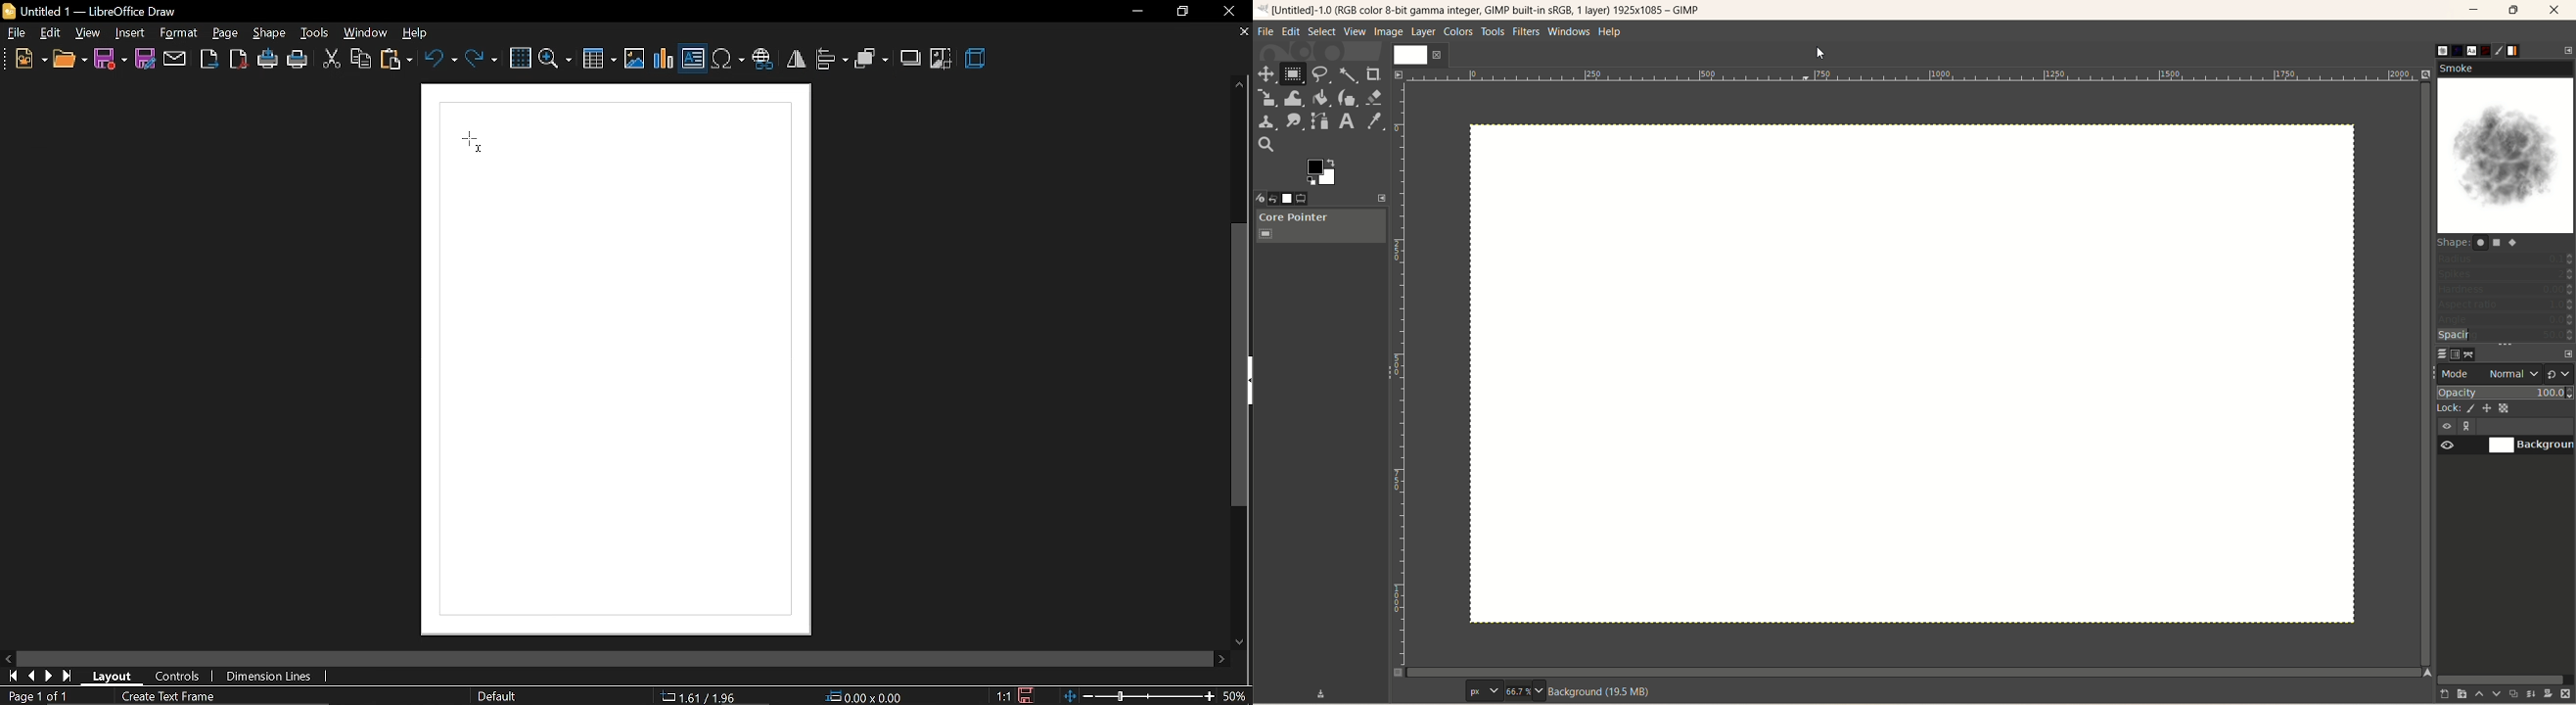 The height and width of the screenshot is (728, 2576). Describe the element at coordinates (52, 34) in the screenshot. I see `edit` at that location.